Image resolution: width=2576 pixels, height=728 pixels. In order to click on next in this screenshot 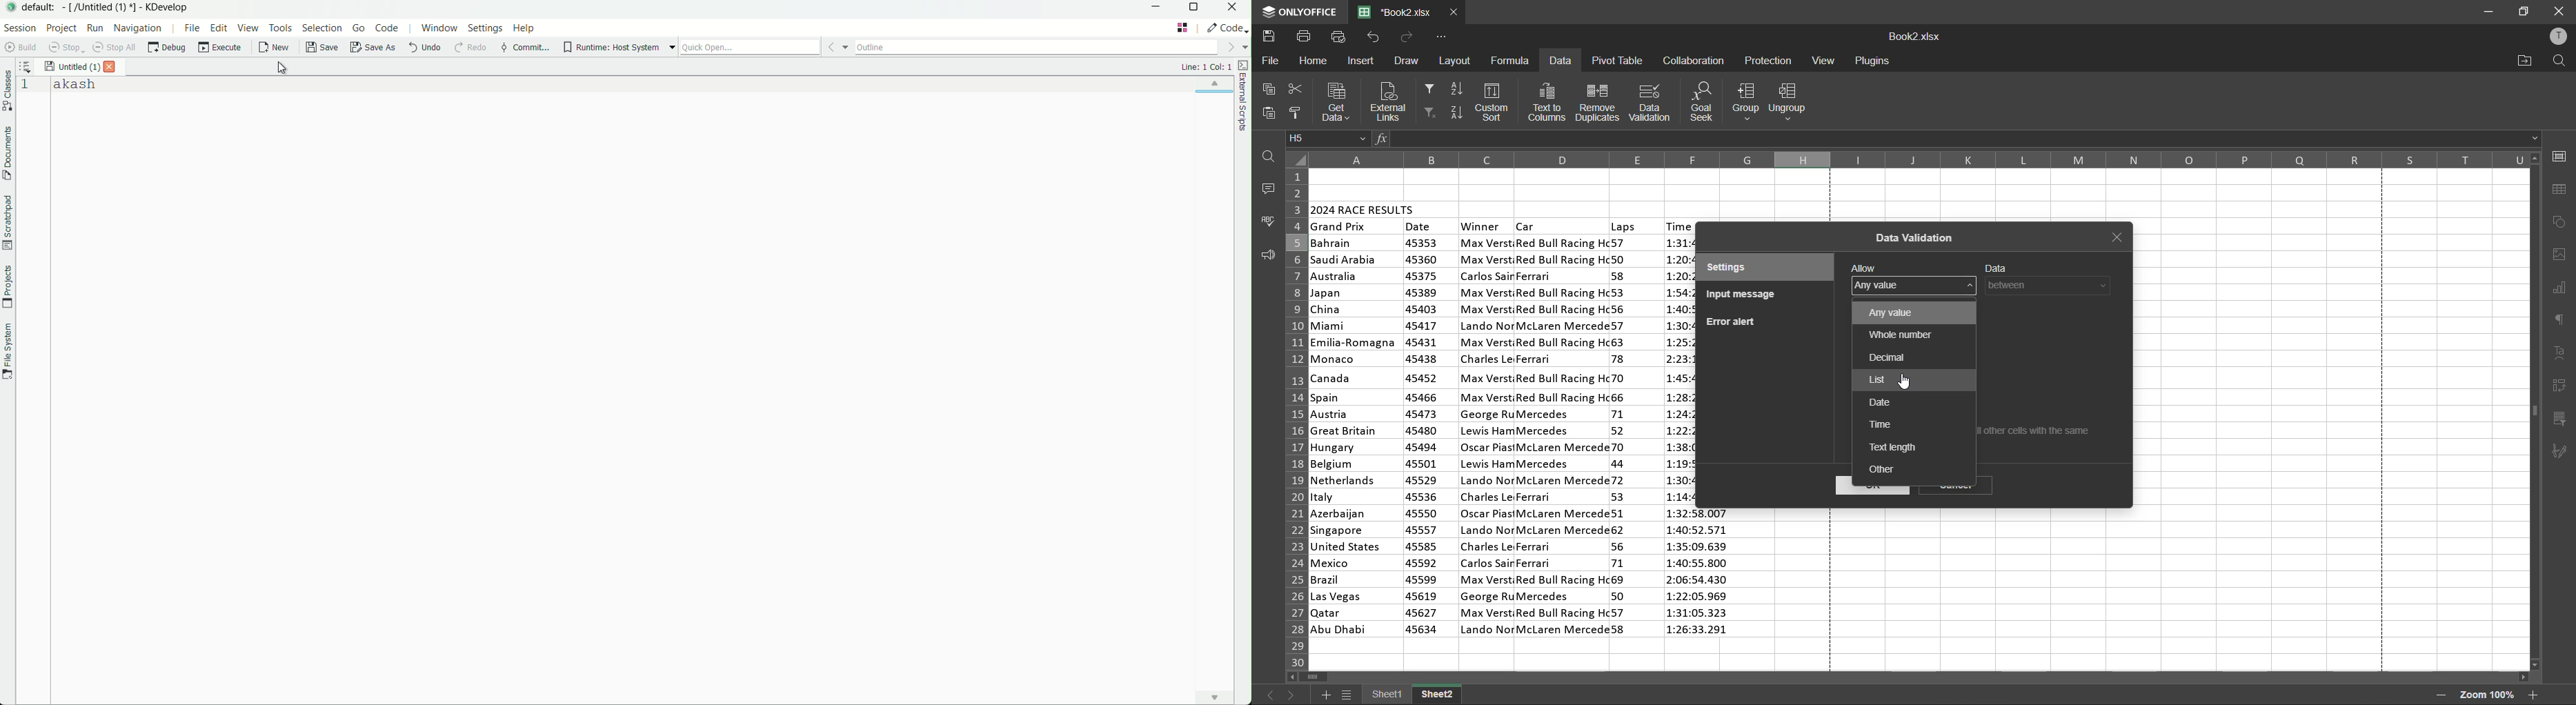, I will do `click(1292, 693)`.